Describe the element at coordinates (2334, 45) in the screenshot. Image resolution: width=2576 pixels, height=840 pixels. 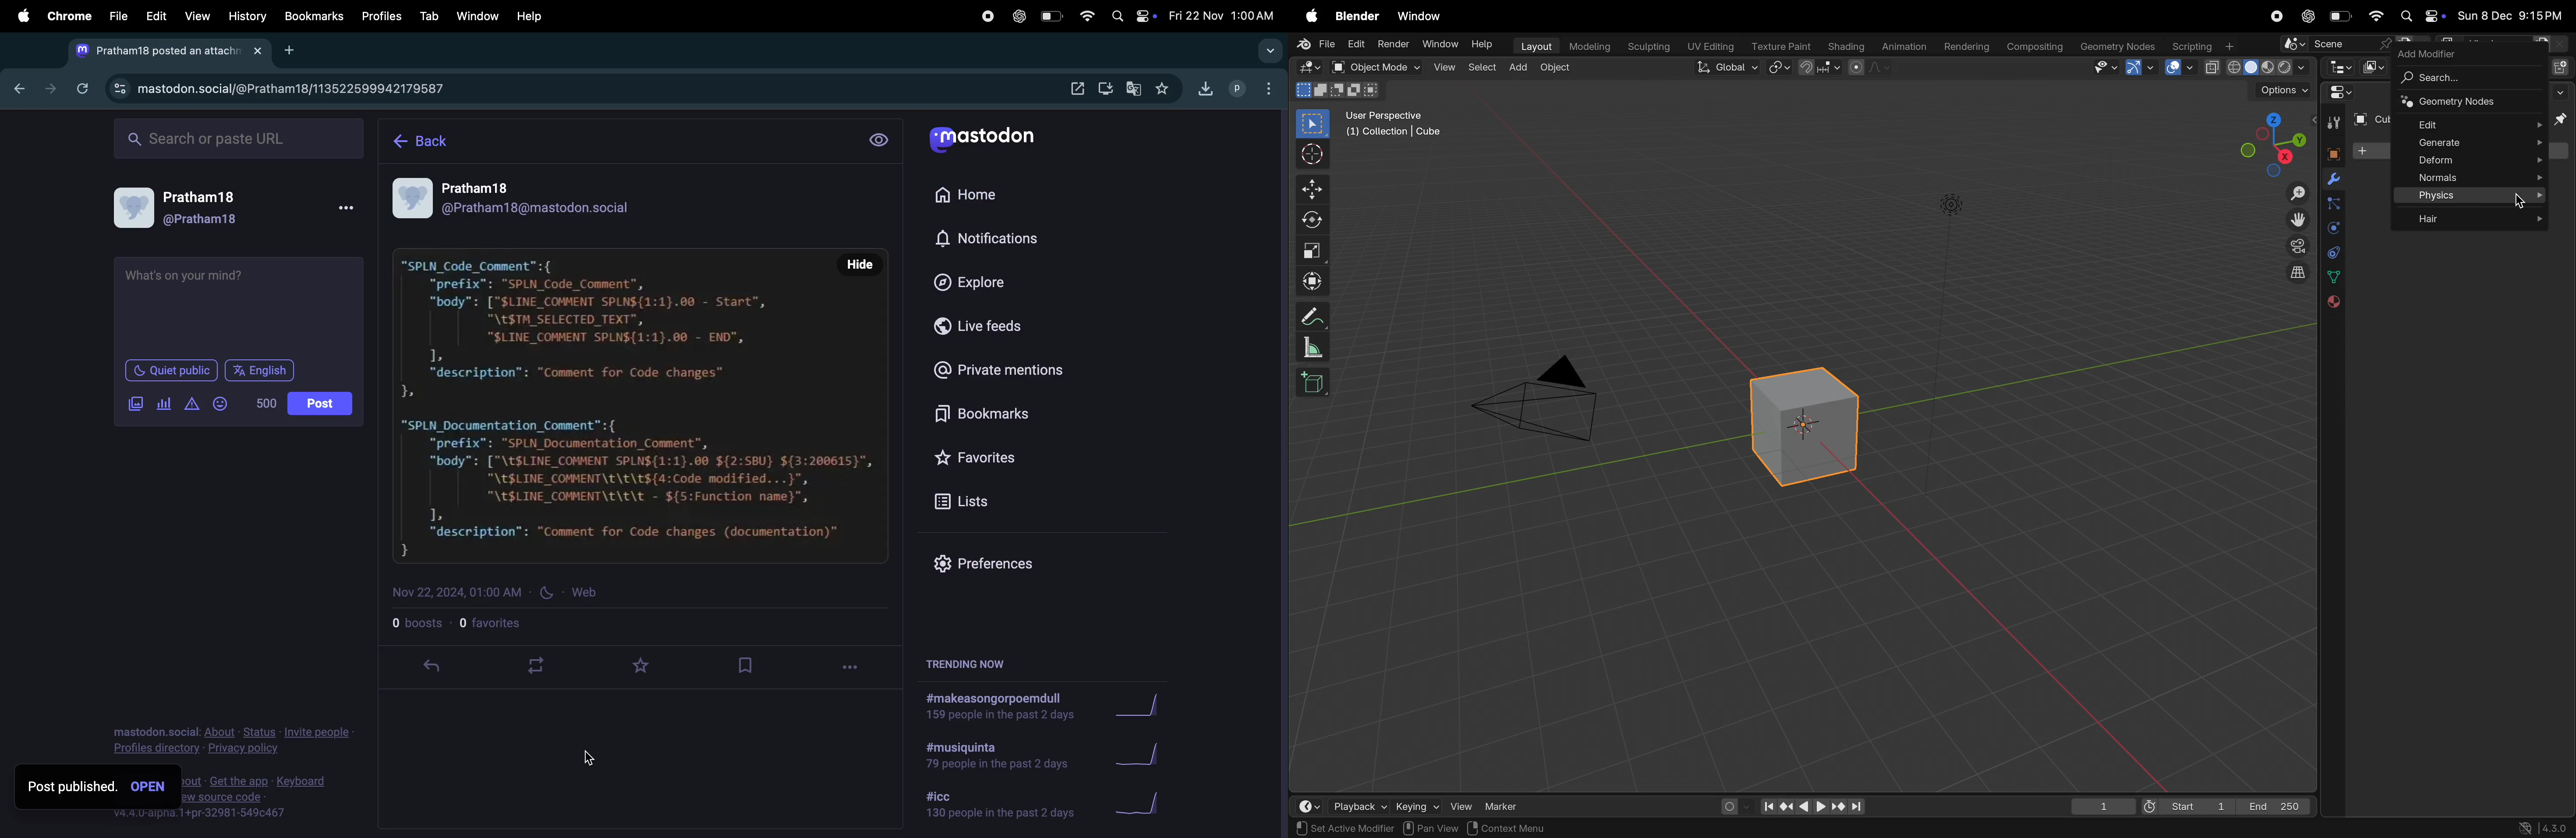
I see `pin scene` at that location.